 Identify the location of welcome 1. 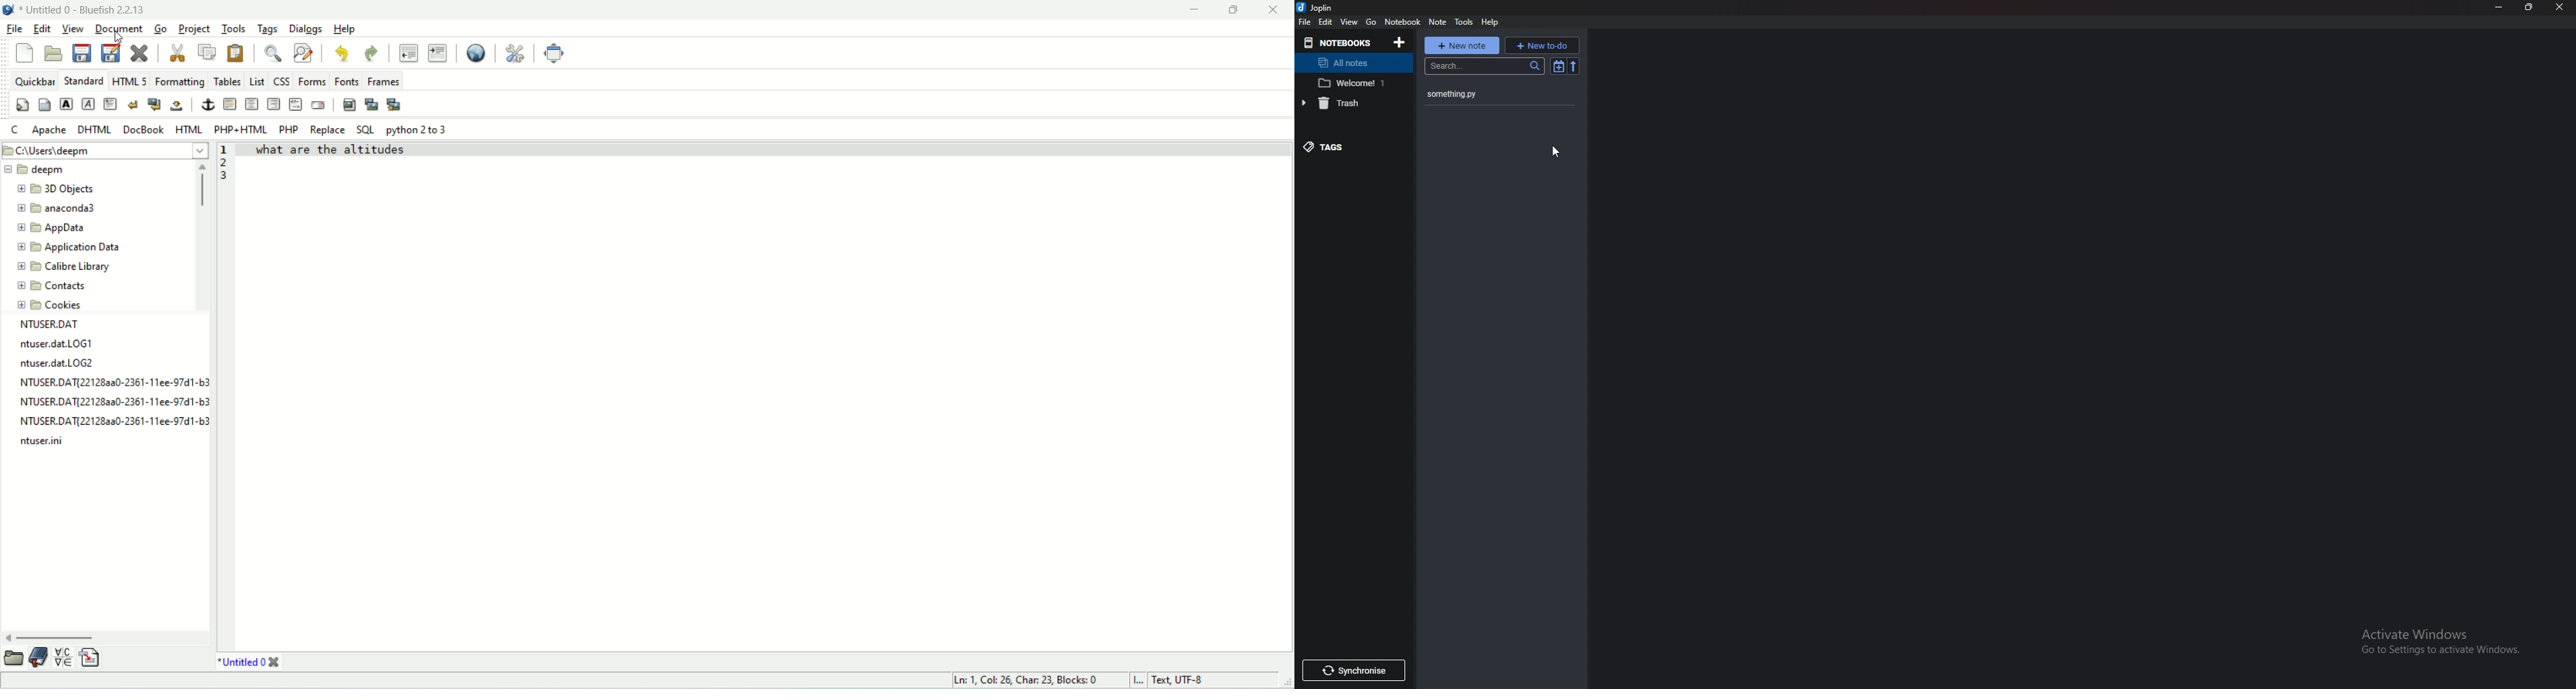
(1354, 84).